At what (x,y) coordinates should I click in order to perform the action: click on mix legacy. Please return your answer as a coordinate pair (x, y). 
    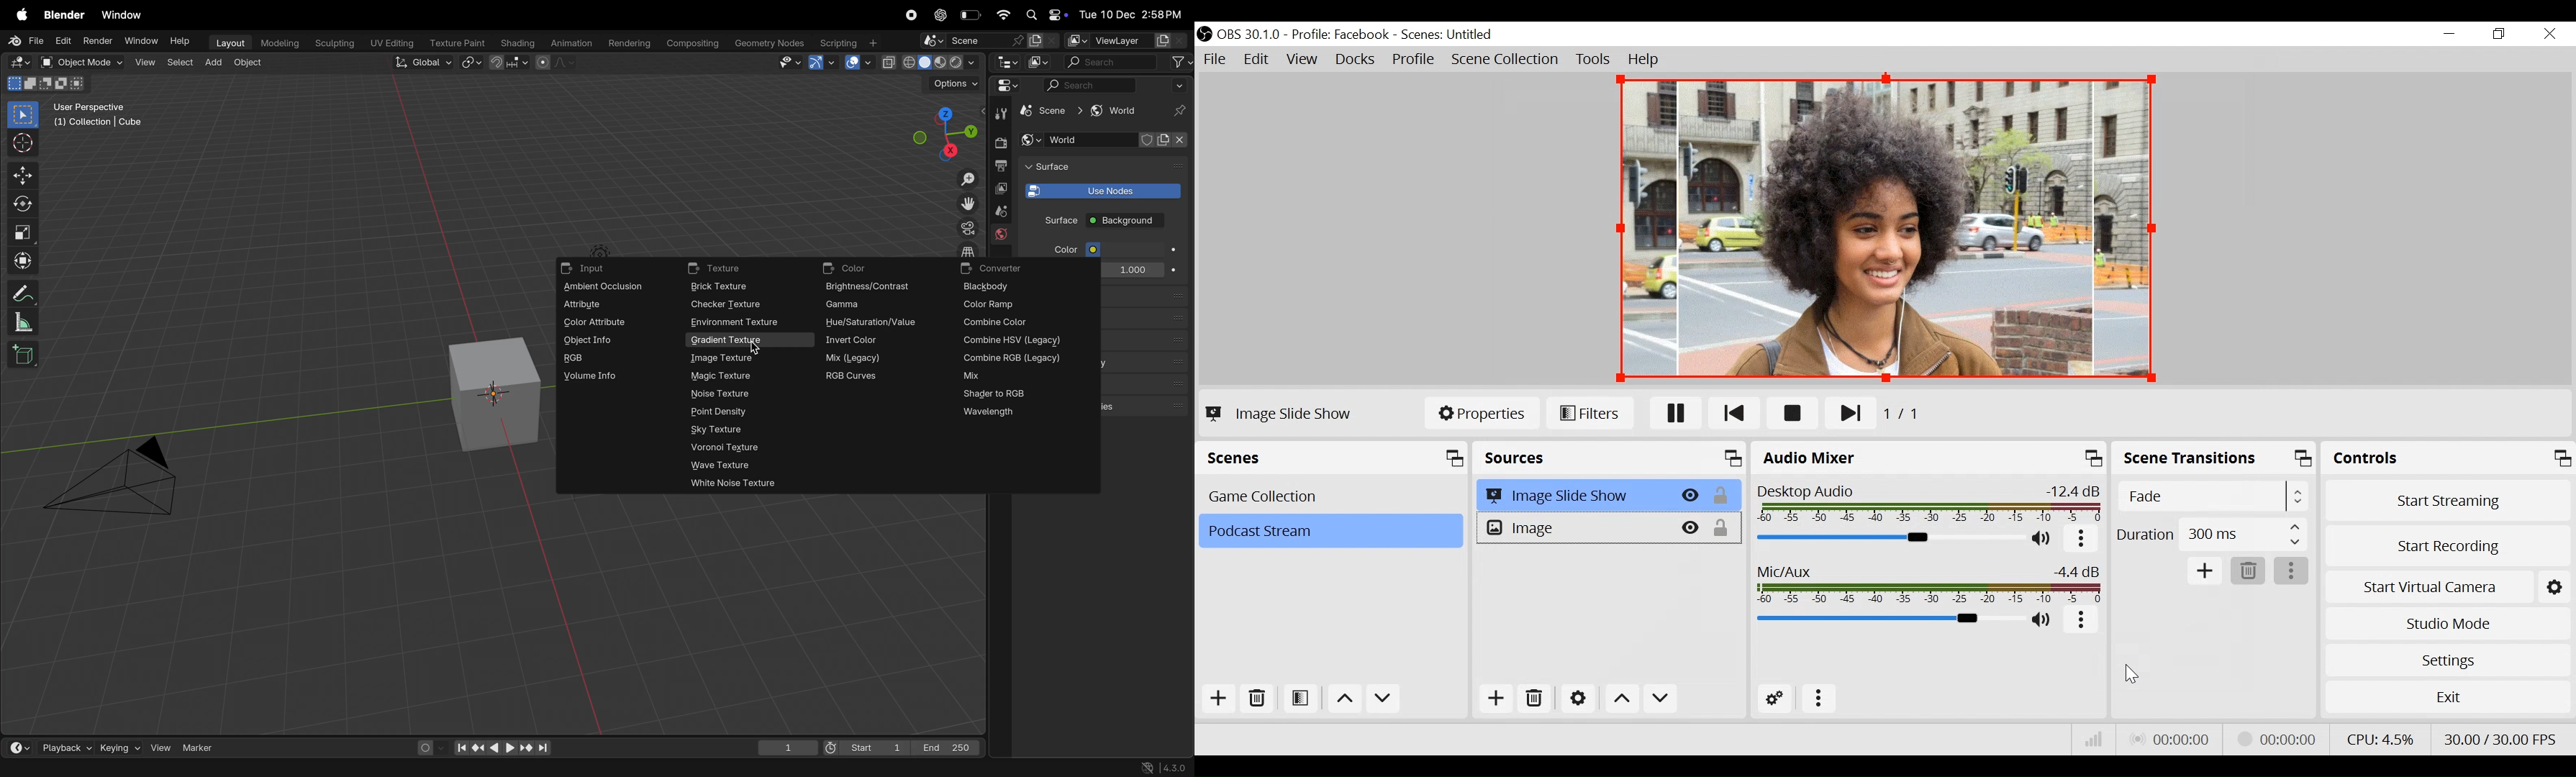
    Looking at the image, I should click on (863, 358).